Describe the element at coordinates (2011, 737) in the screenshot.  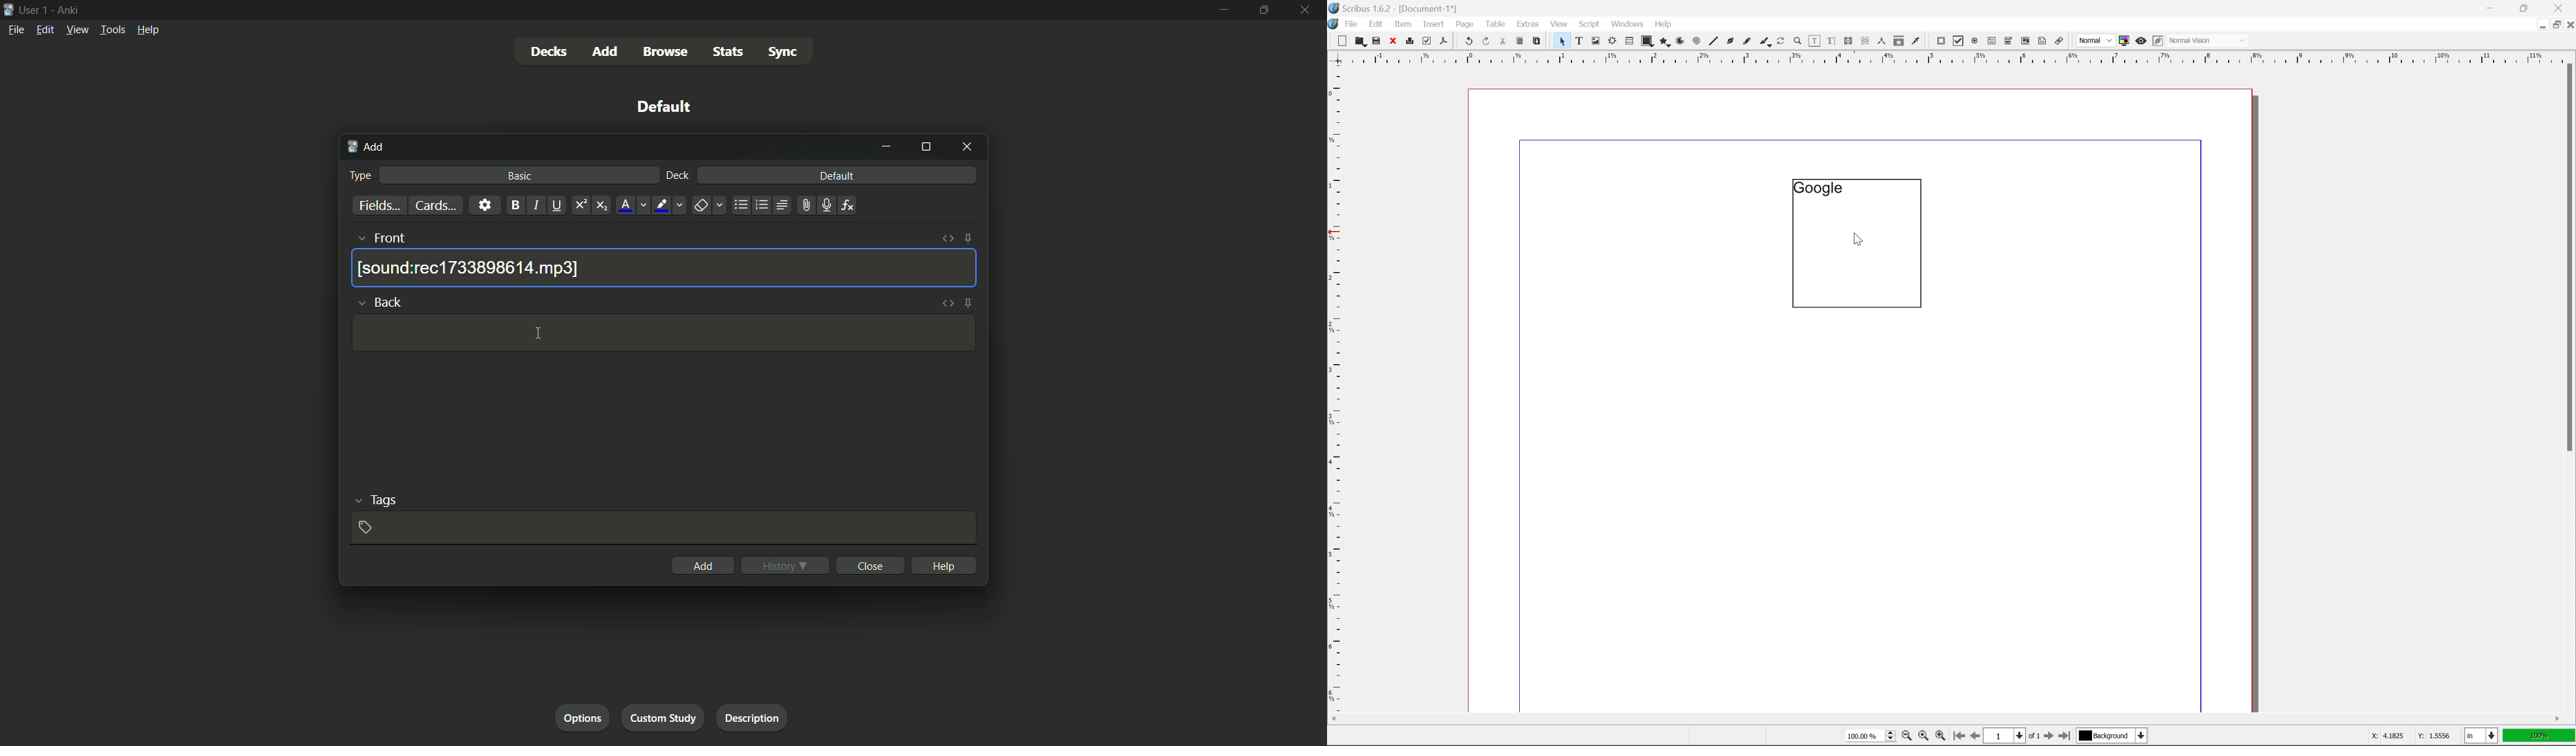
I see `select current page` at that location.